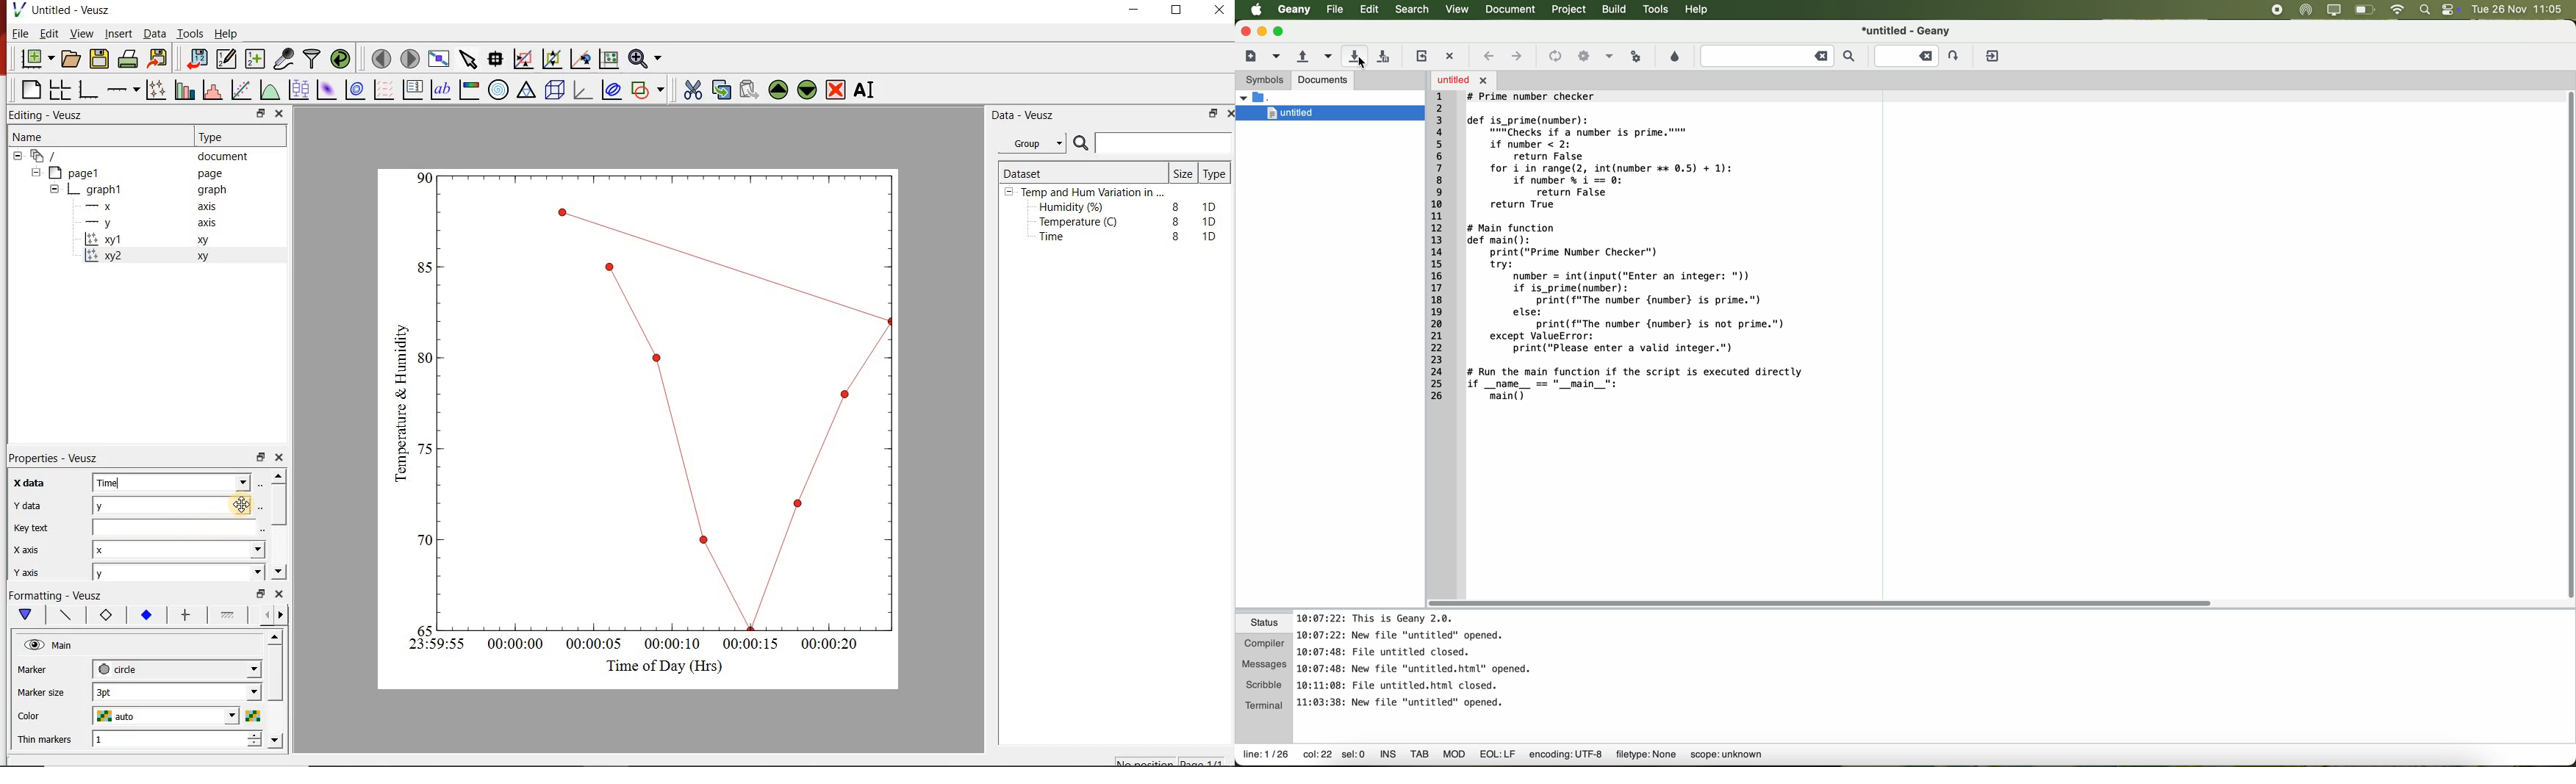 The image size is (2576, 784). I want to click on Time, so click(1060, 240).